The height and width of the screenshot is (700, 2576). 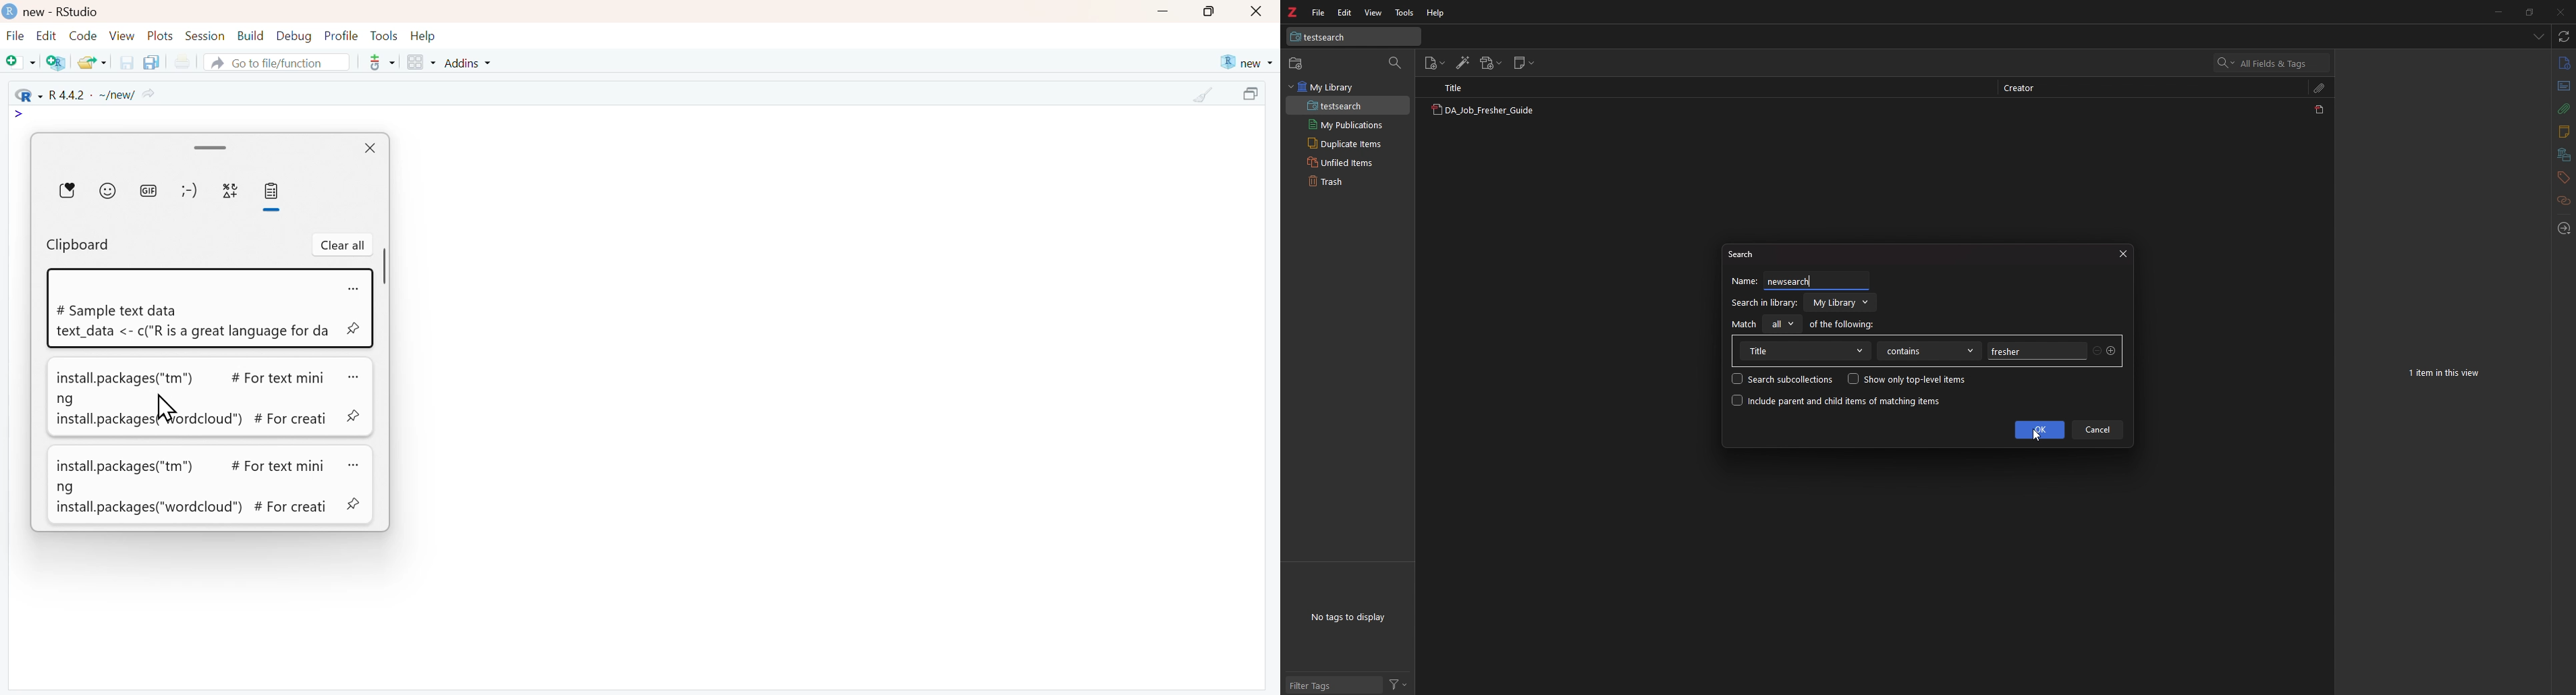 What do you see at coordinates (2024, 89) in the screenshot?
I see `creator` at bounding box center [2024, 89].